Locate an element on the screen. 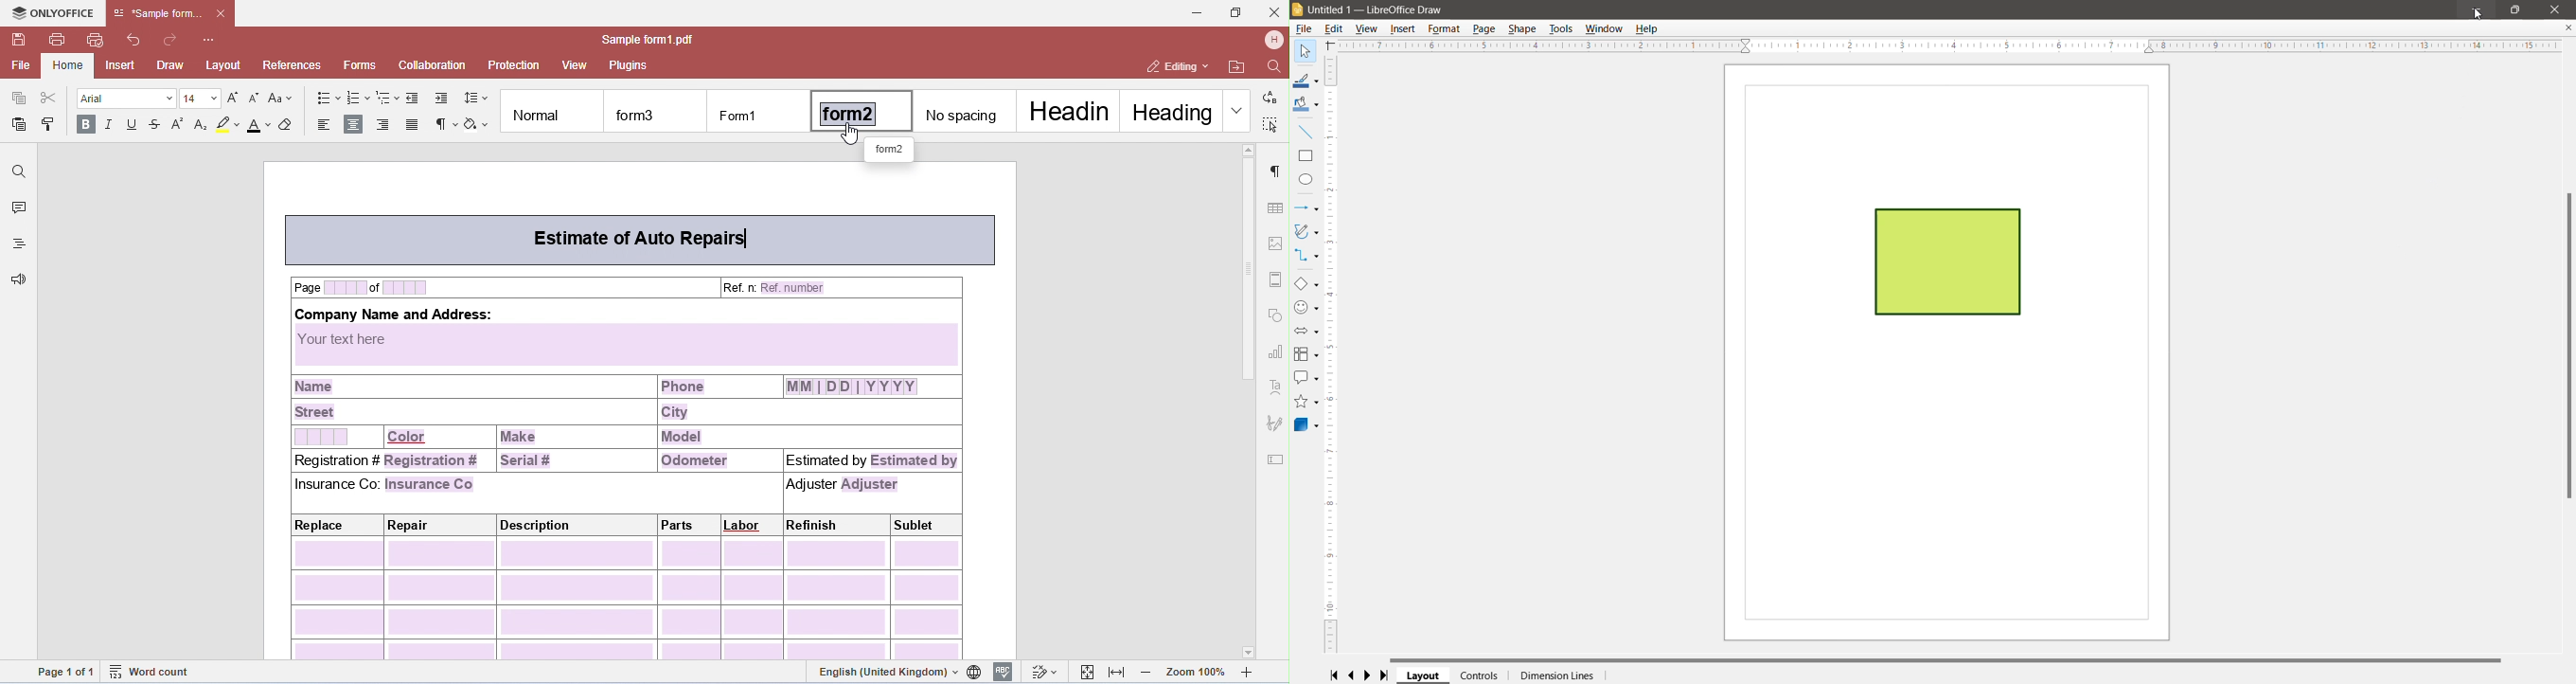 This screenshot has height=700, width=2576. Close is located at coordinates (2557, 9).